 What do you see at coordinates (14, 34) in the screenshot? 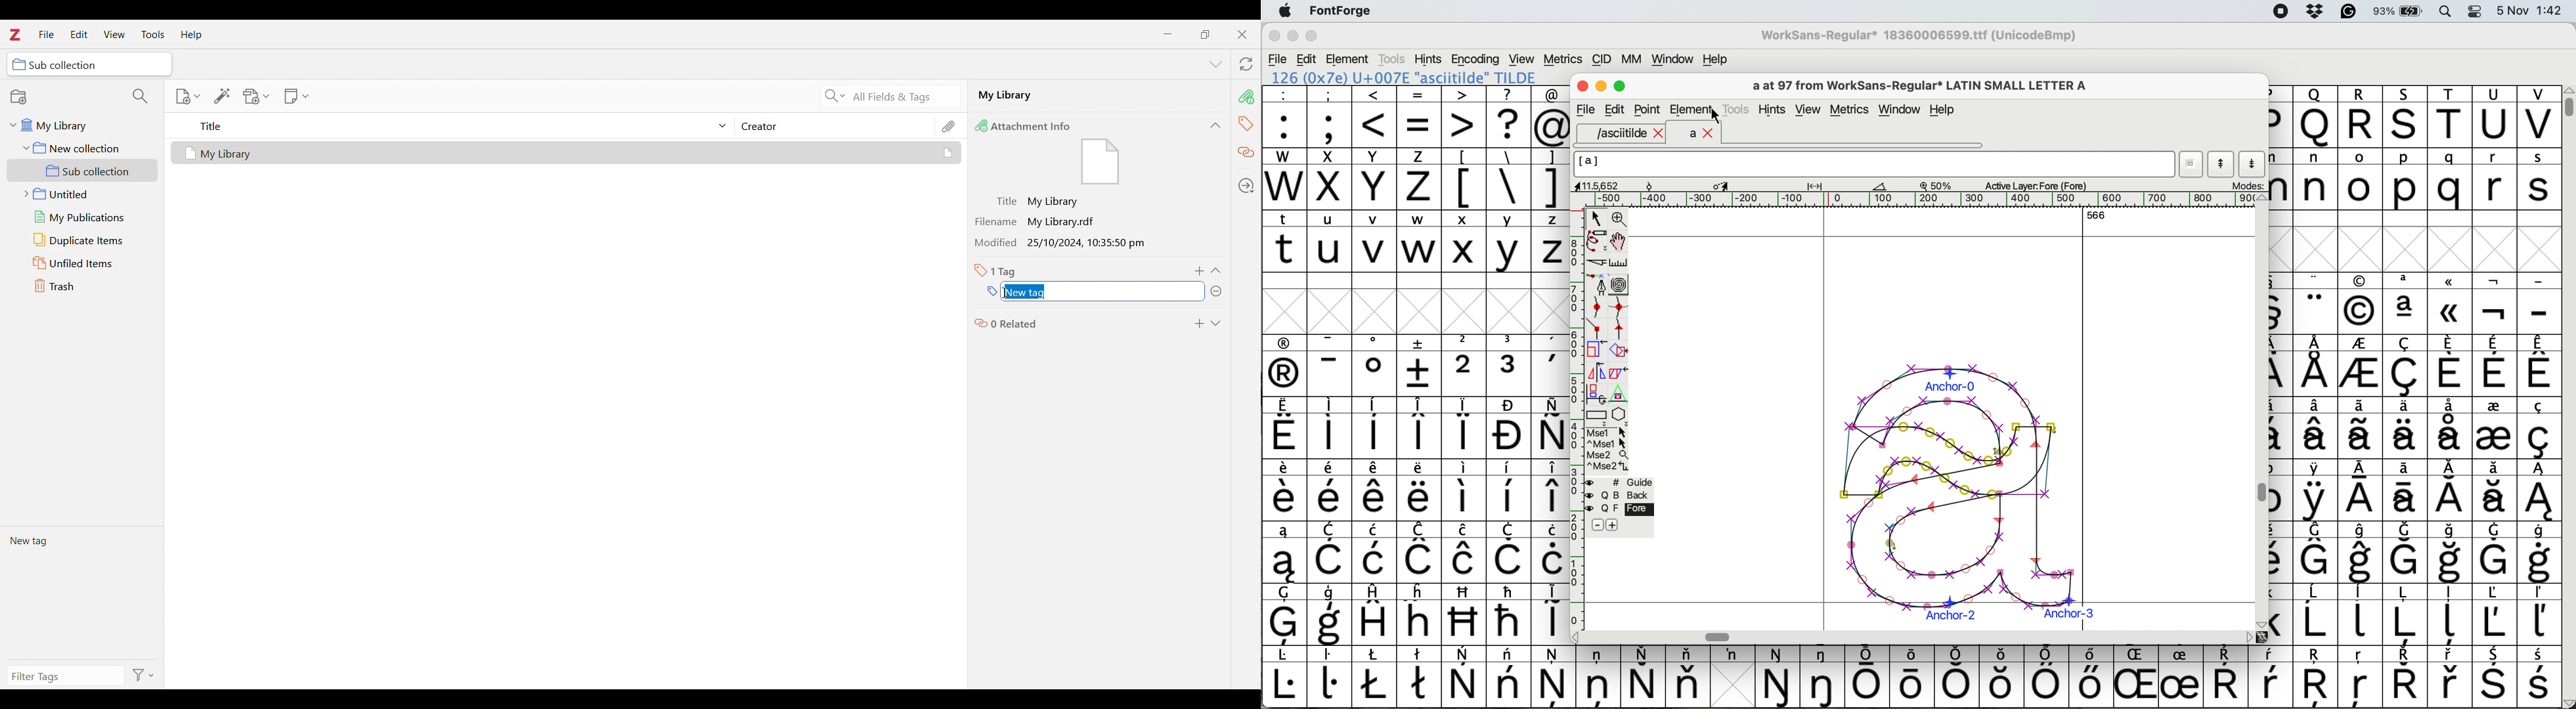
I see `Software logo` at bounding box center [14, 34].